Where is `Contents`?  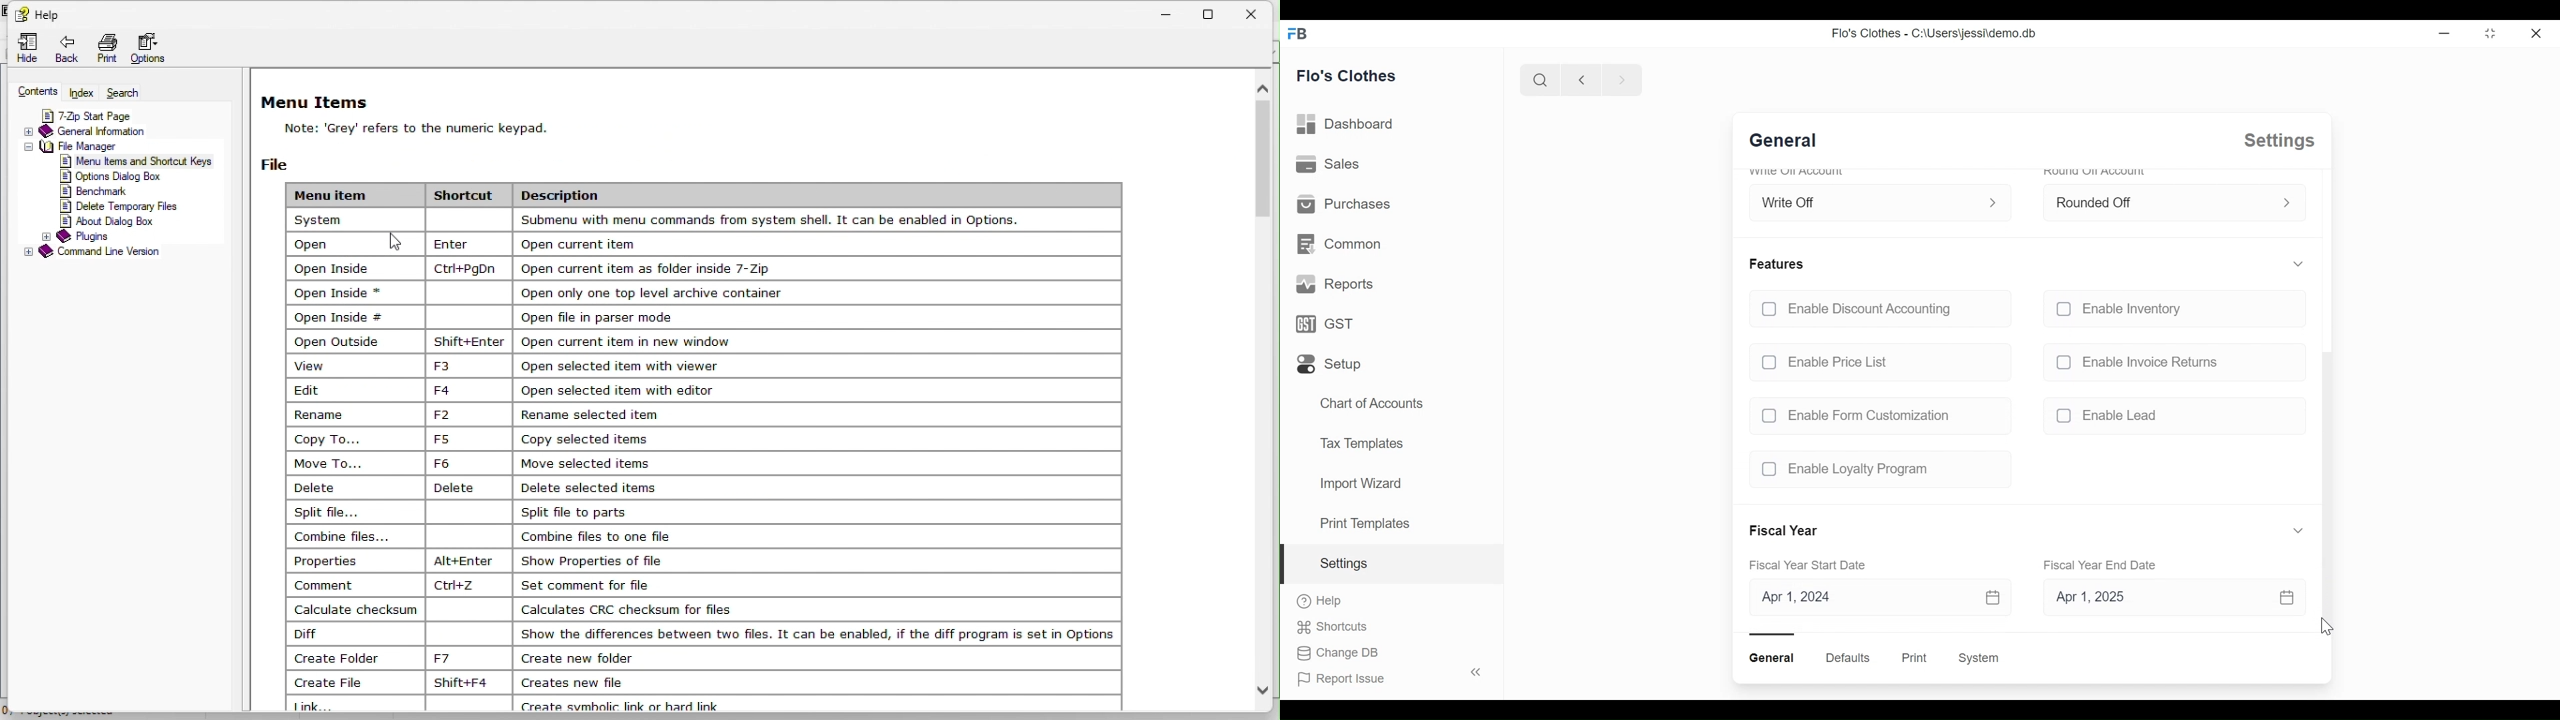
Contents is located at coordinates (31, 91).